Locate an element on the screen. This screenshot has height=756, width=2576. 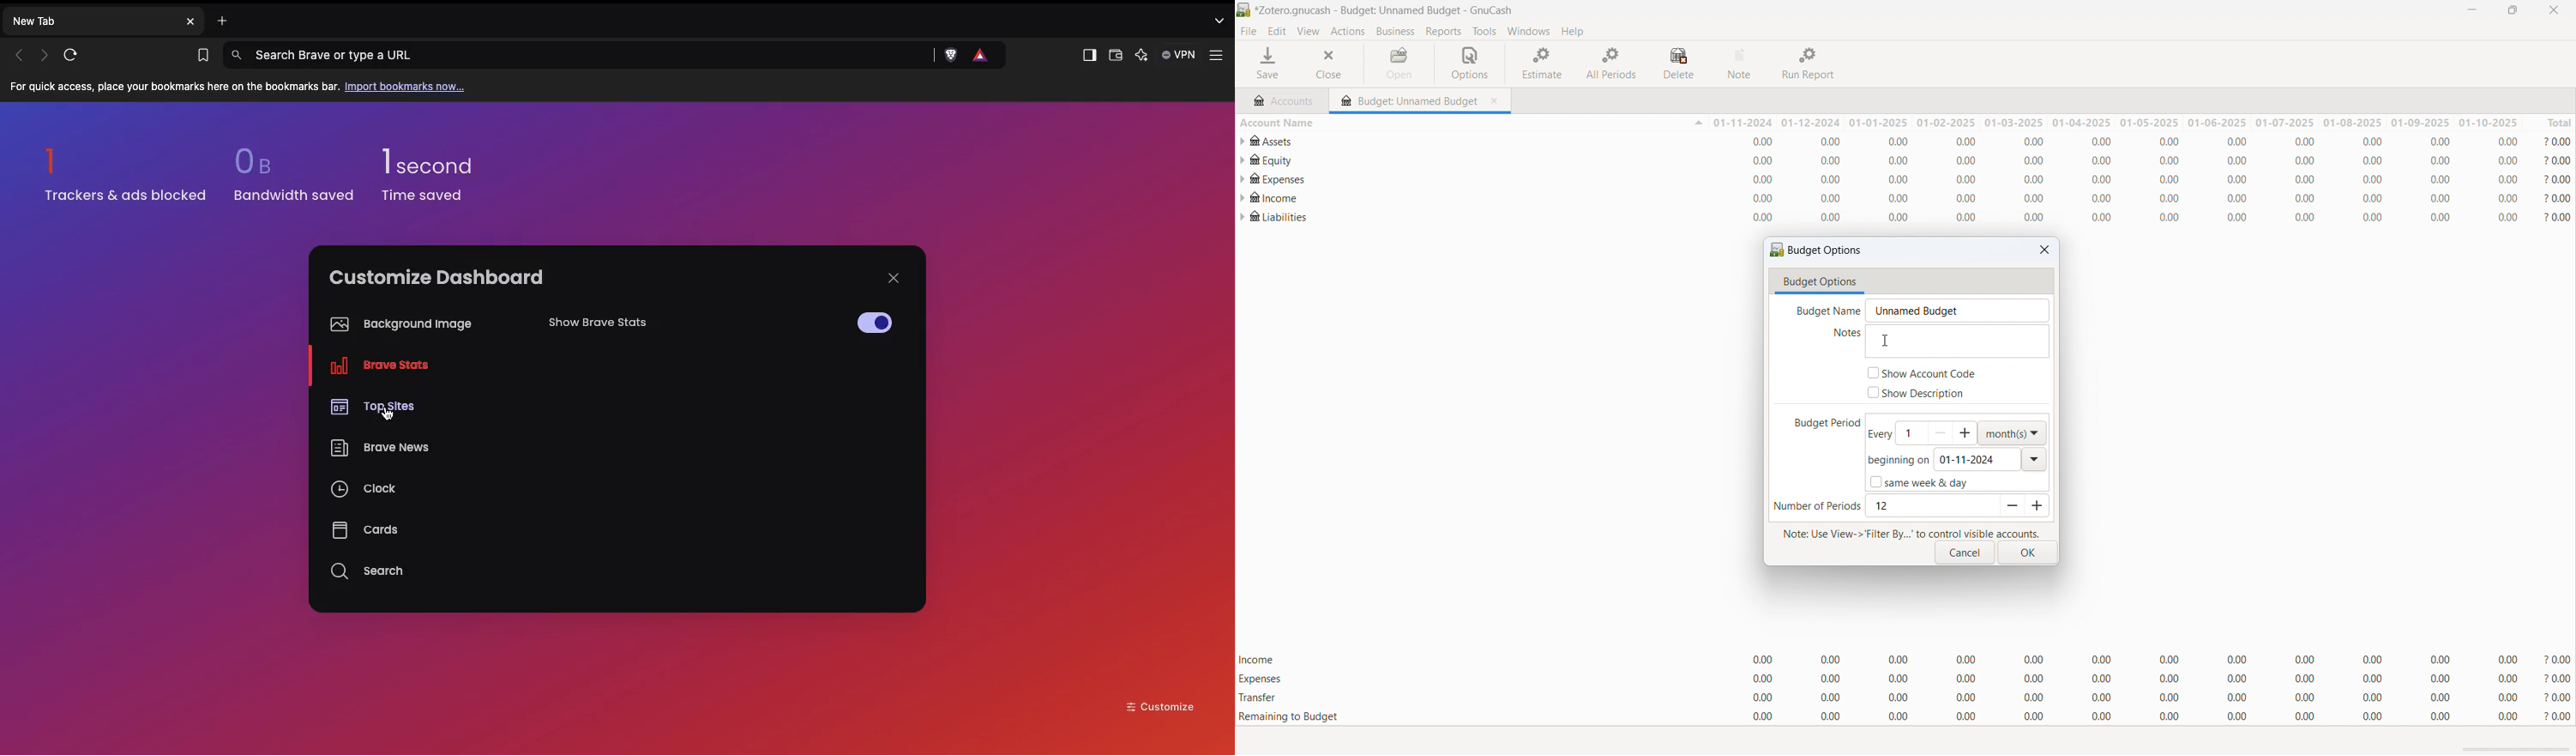
view is located at coordinates (1308, 31).